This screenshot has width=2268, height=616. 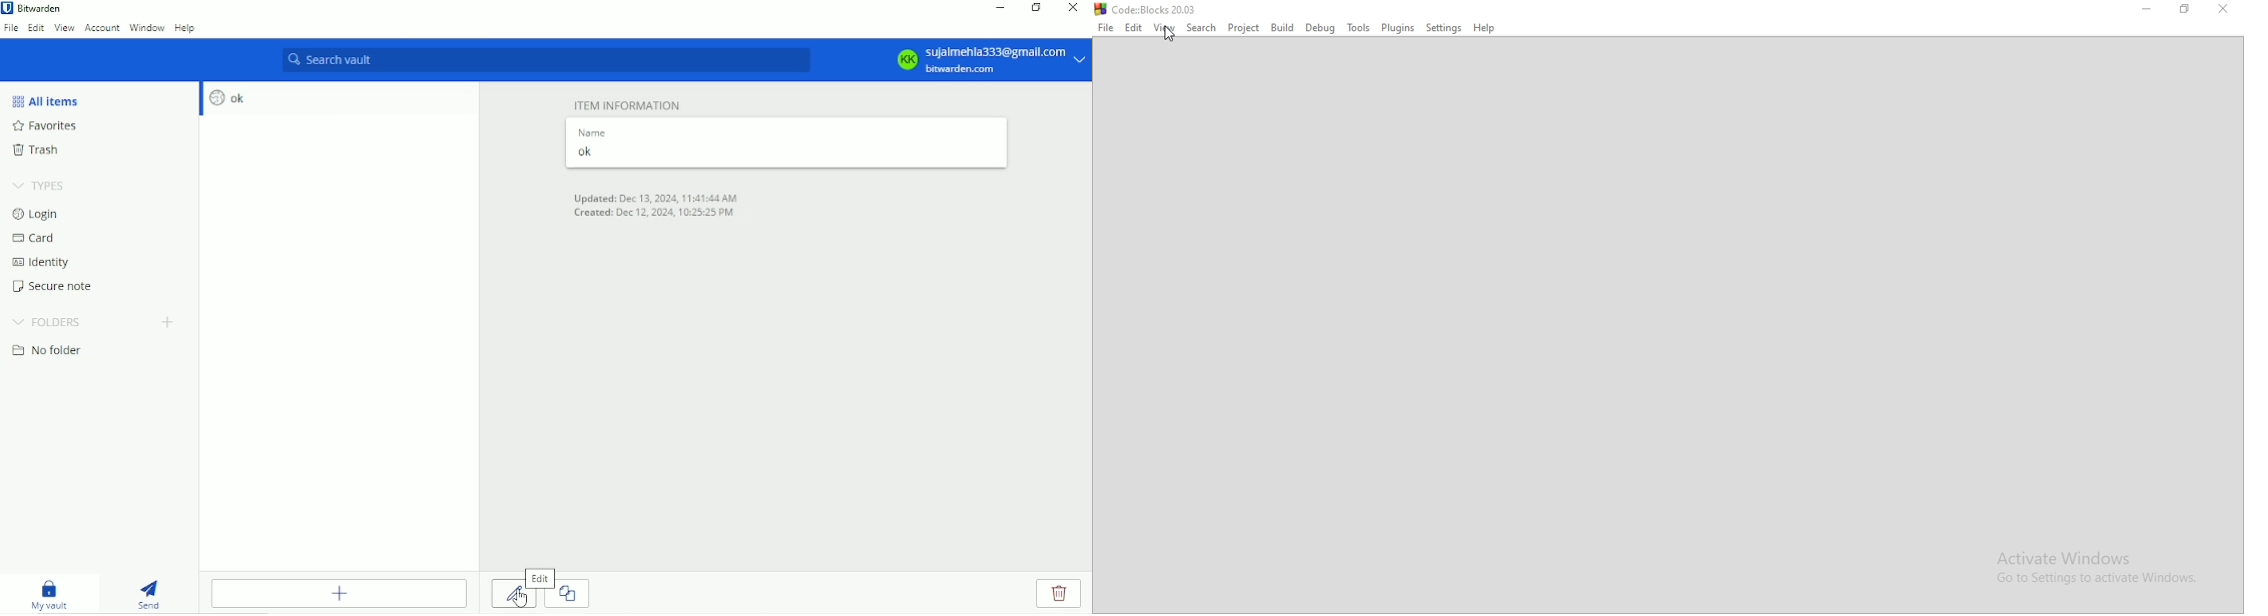 I want to click on Clone, so click(x=575, y=593).